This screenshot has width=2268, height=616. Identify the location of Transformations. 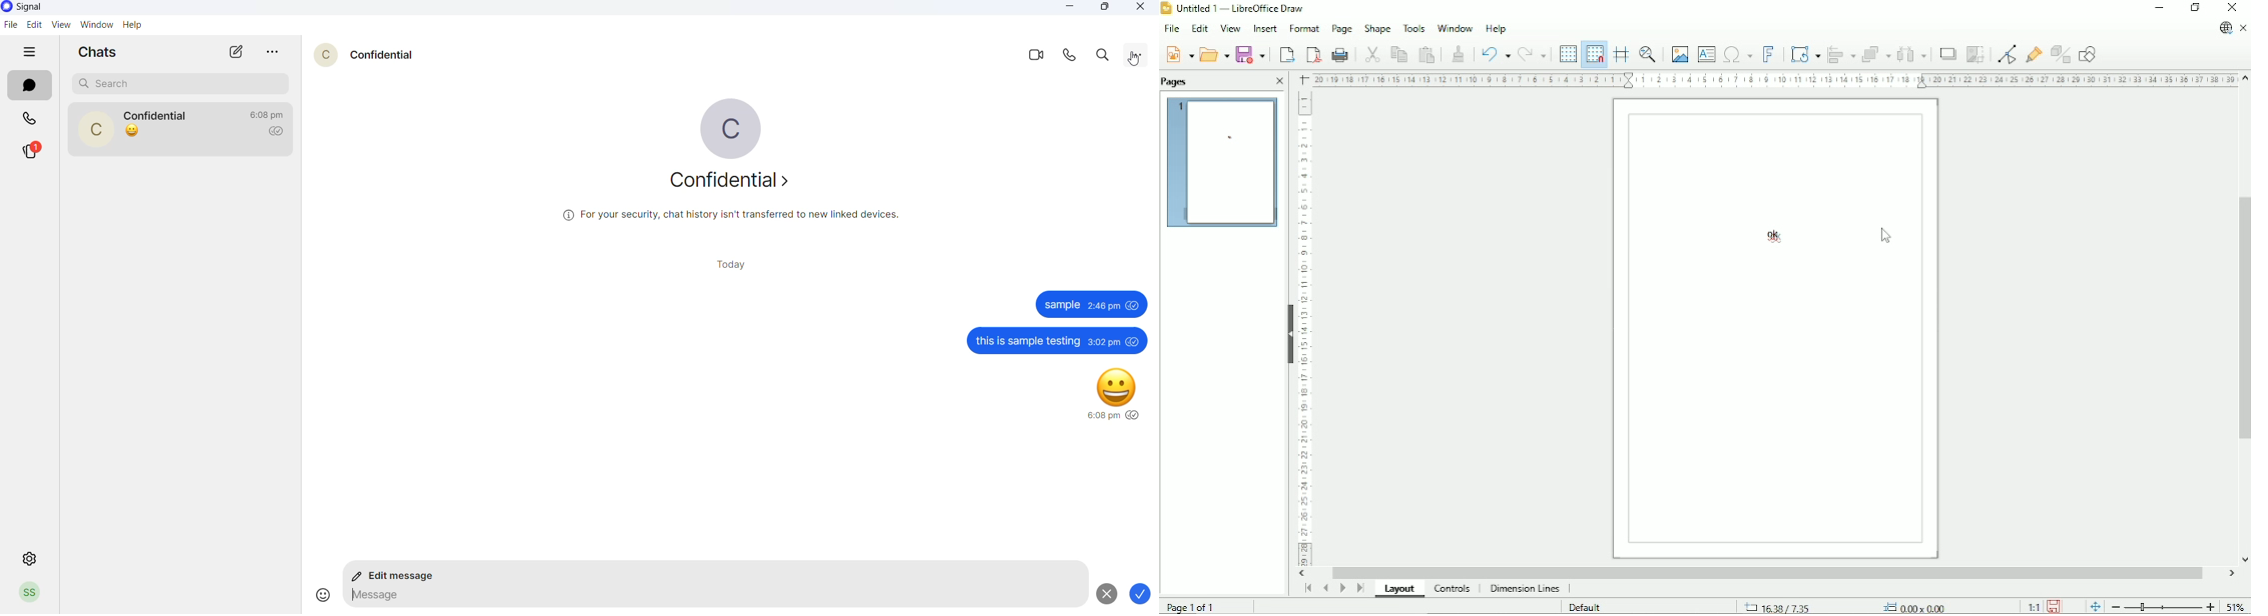
(1805, 55).